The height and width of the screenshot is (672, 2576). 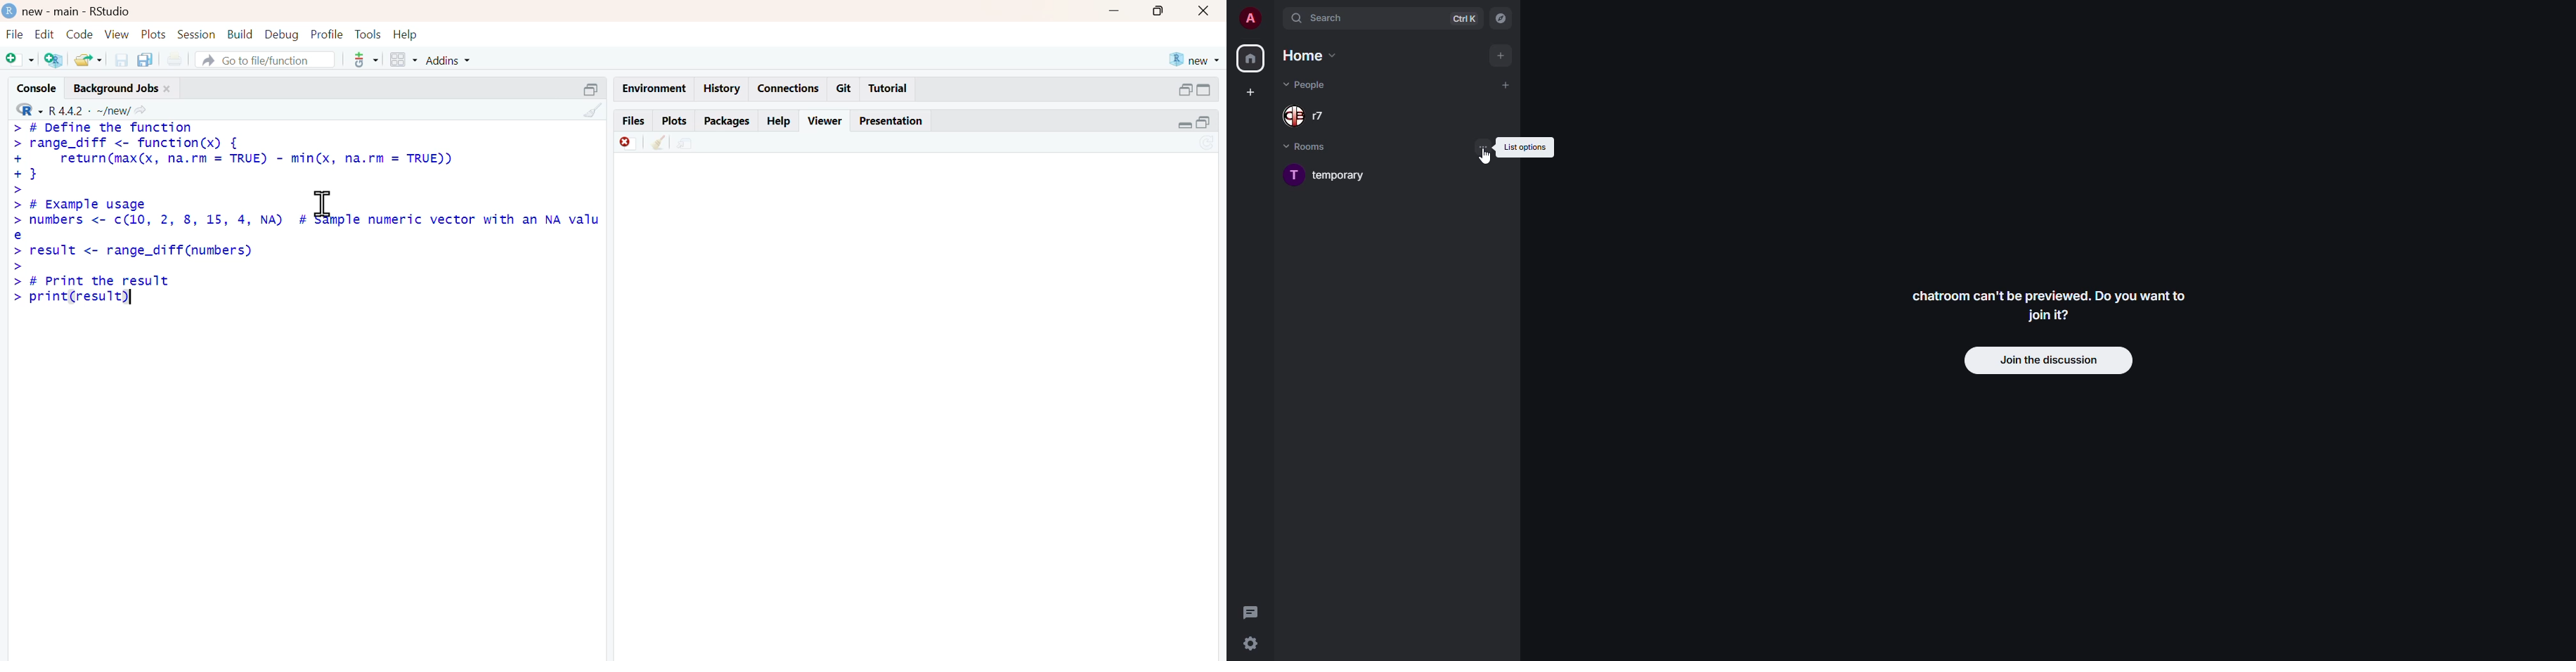 What do you see at coordinates (593, 110) in the screenshot?
I see `` at bounding box center [593, 110].